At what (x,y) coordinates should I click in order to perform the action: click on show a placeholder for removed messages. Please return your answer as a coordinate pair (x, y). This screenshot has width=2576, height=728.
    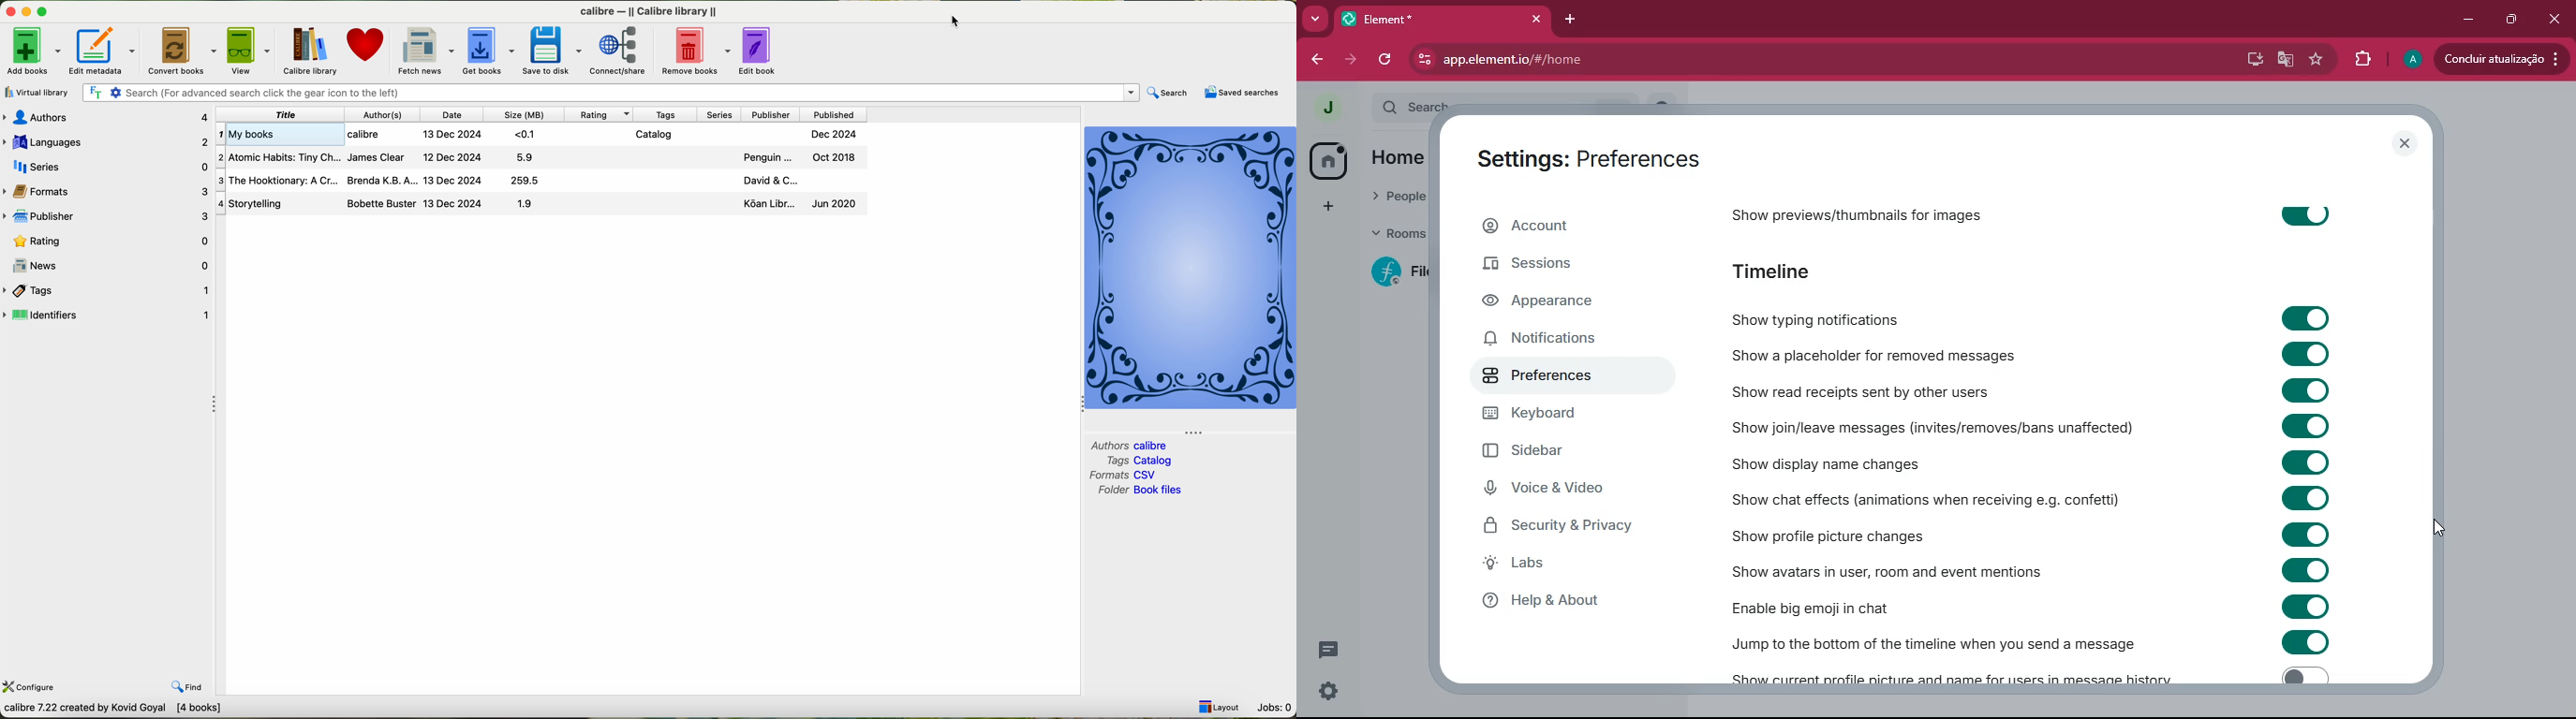
    Looking at the image, I should click on (1871, 357).